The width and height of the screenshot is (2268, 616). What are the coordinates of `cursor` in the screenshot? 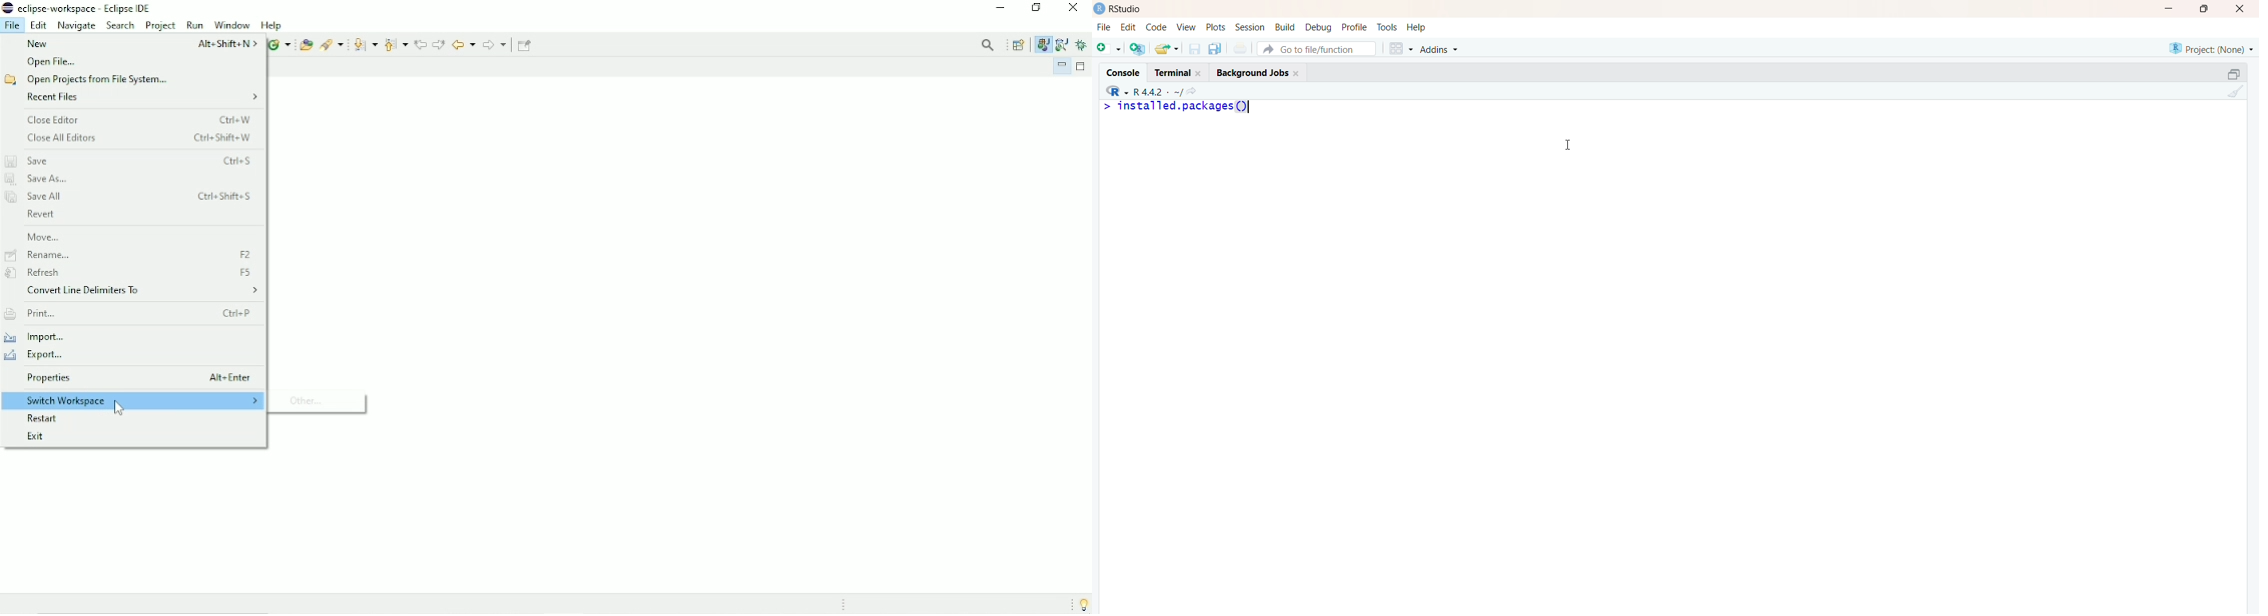 It's located at (1569, 145).